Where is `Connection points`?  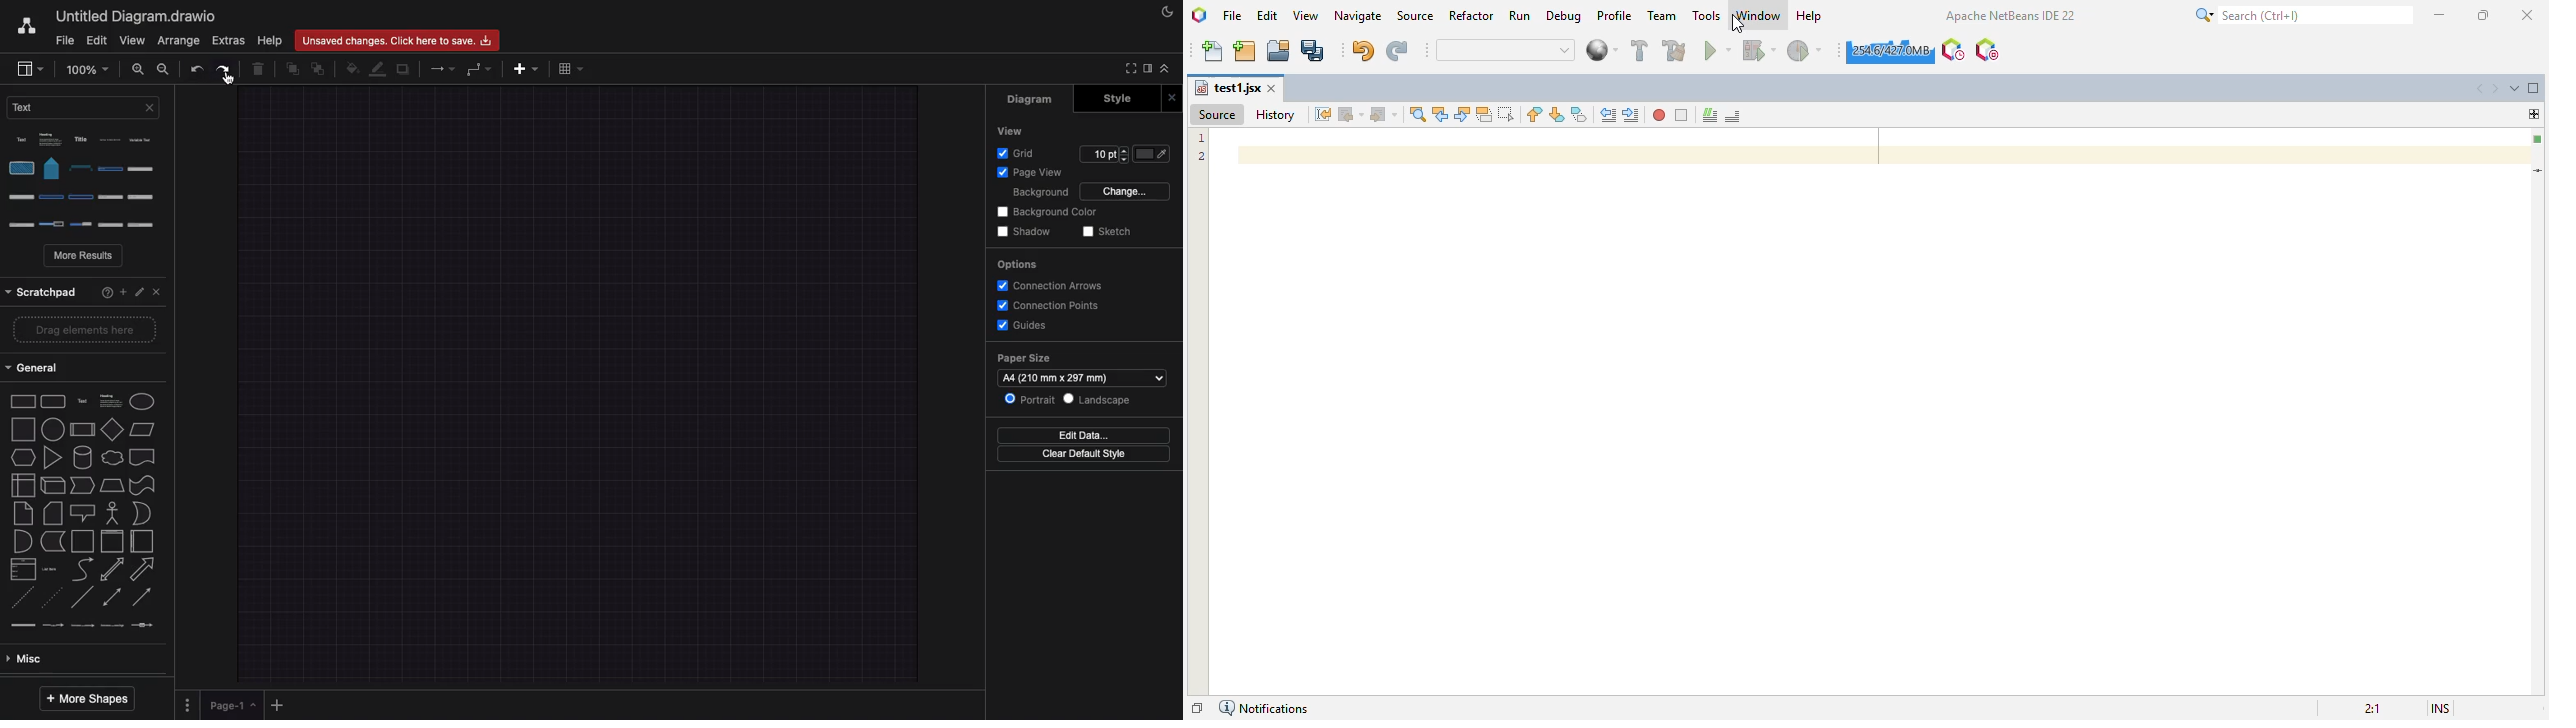 Connection points is located at coordinates (1051, 306).